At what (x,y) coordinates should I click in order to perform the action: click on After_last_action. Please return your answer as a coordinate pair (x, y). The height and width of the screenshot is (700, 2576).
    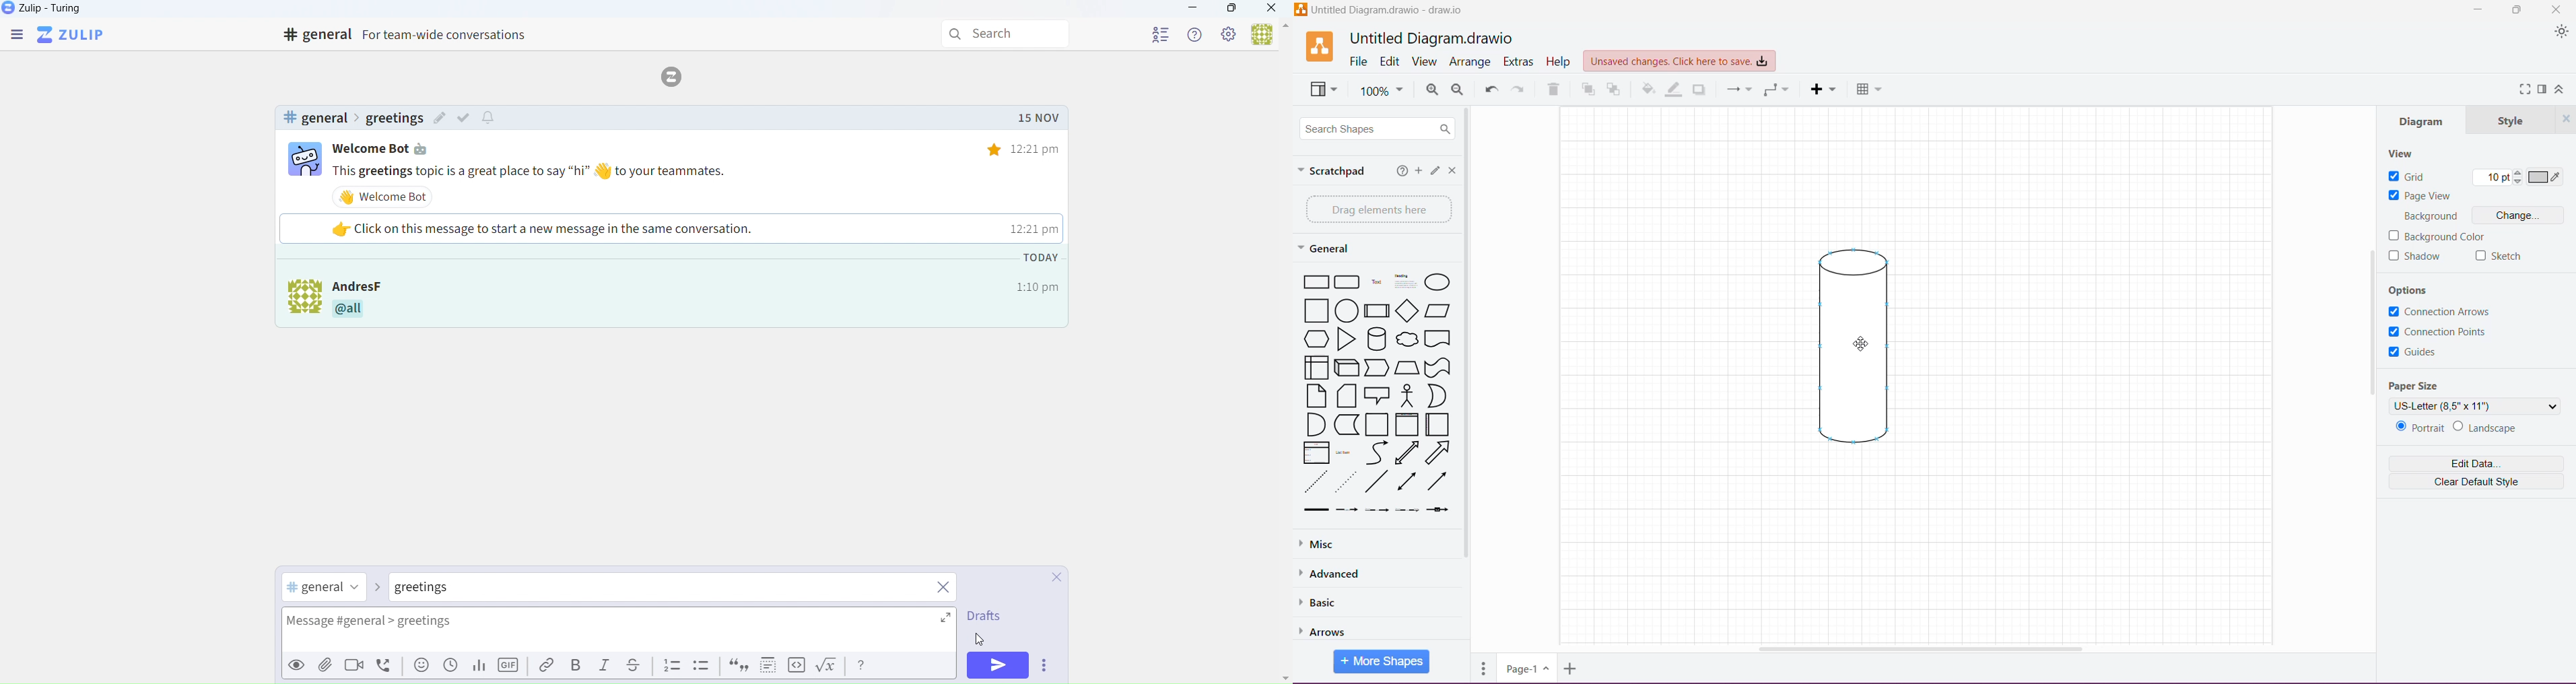
    Looking at the image, I should click on (696, 312).